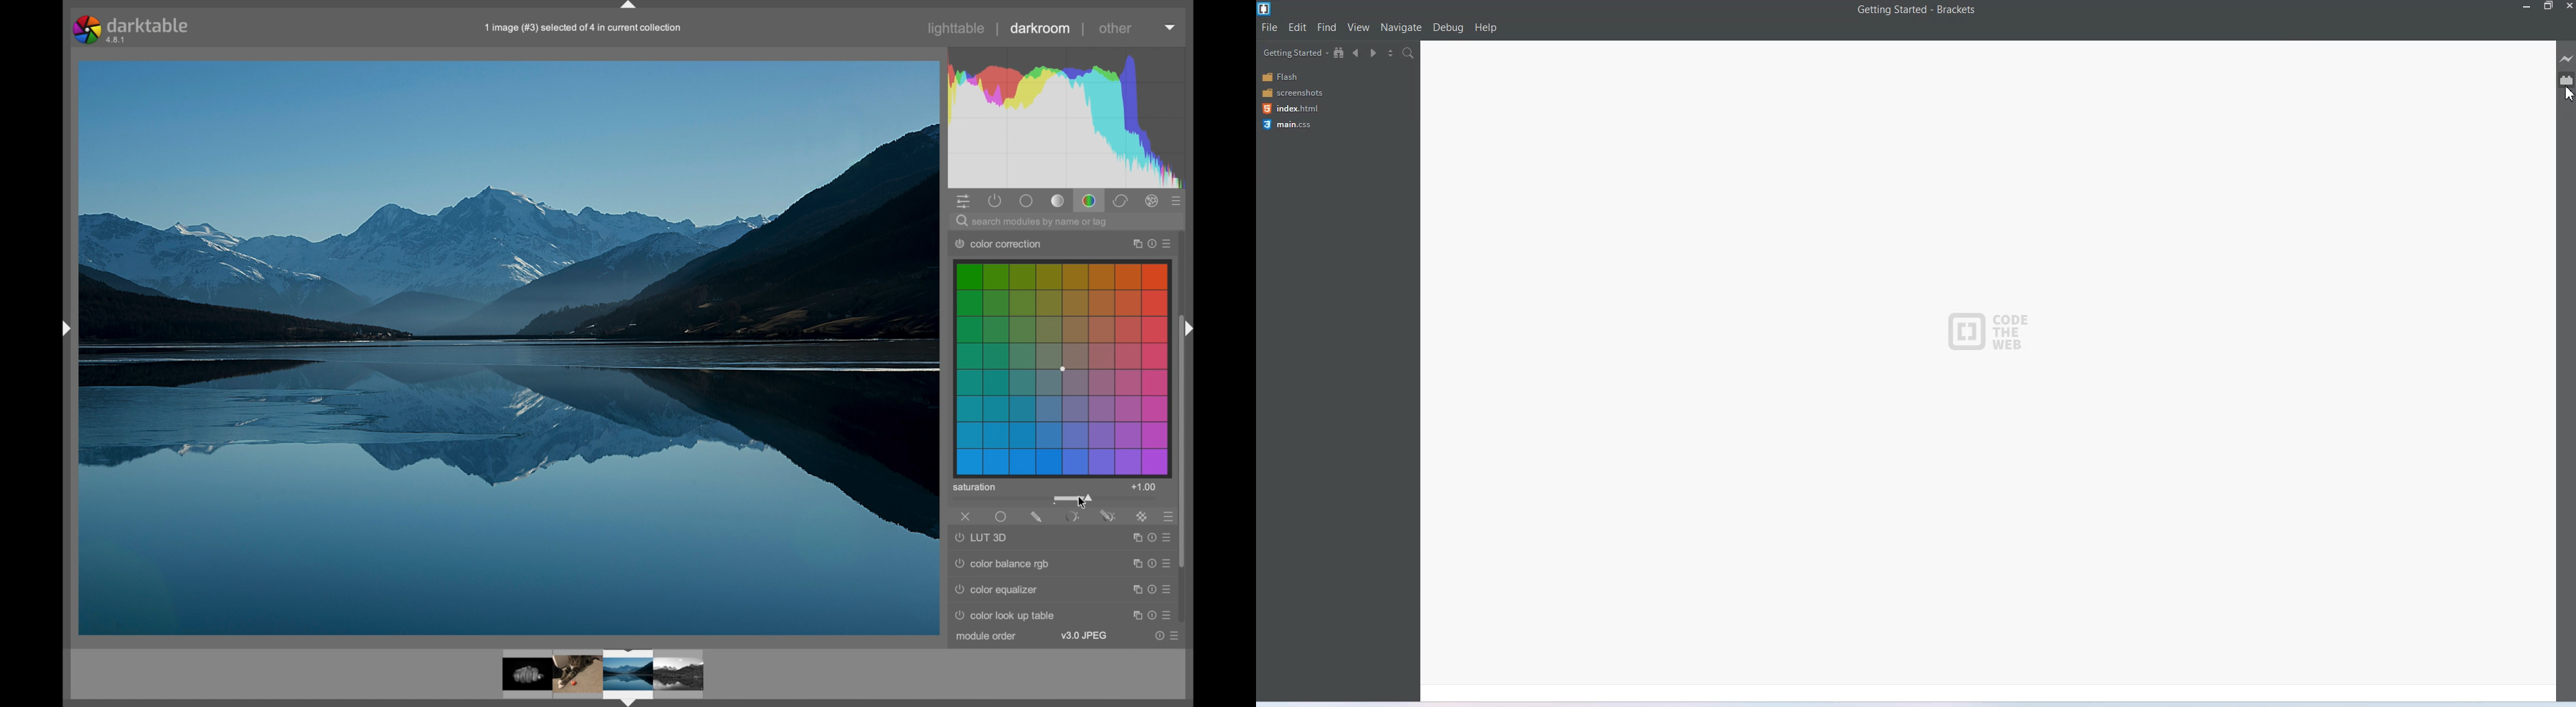  I want to click on uniformly, so click(1002, 517).